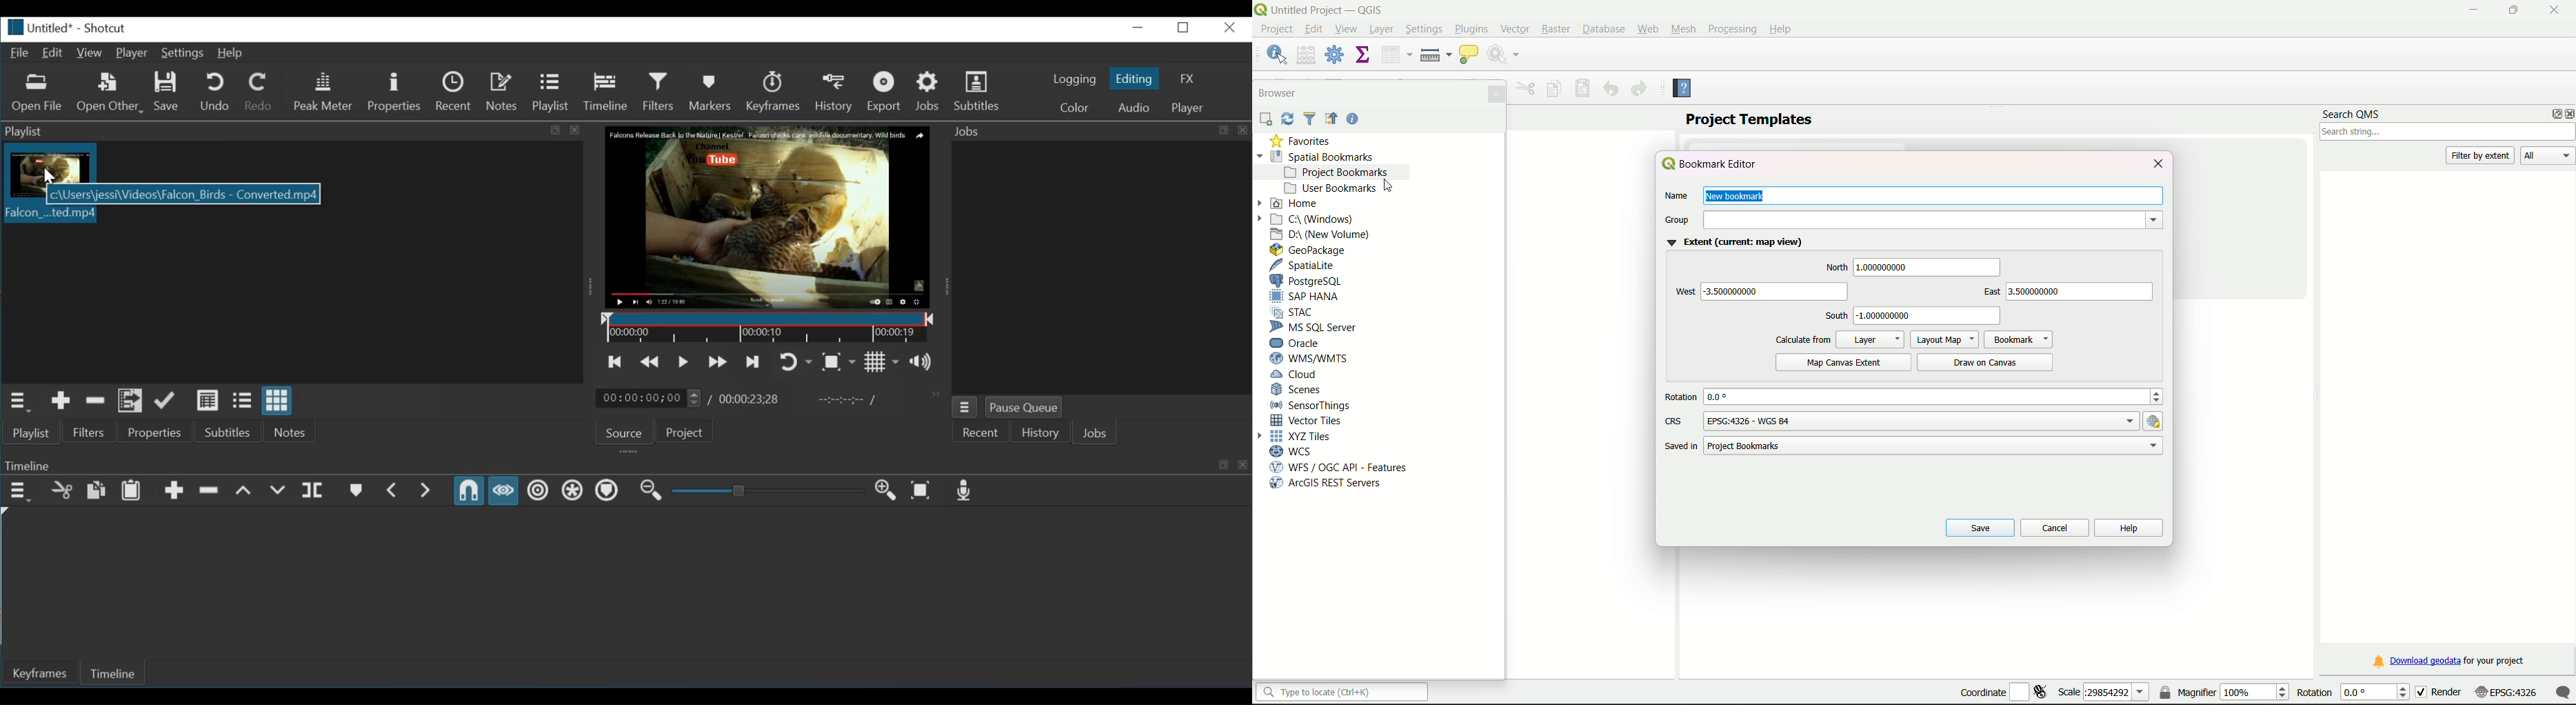 The width and height of the screenshot is (2576, 728). I want to click on Cursor, so click(44, 176).